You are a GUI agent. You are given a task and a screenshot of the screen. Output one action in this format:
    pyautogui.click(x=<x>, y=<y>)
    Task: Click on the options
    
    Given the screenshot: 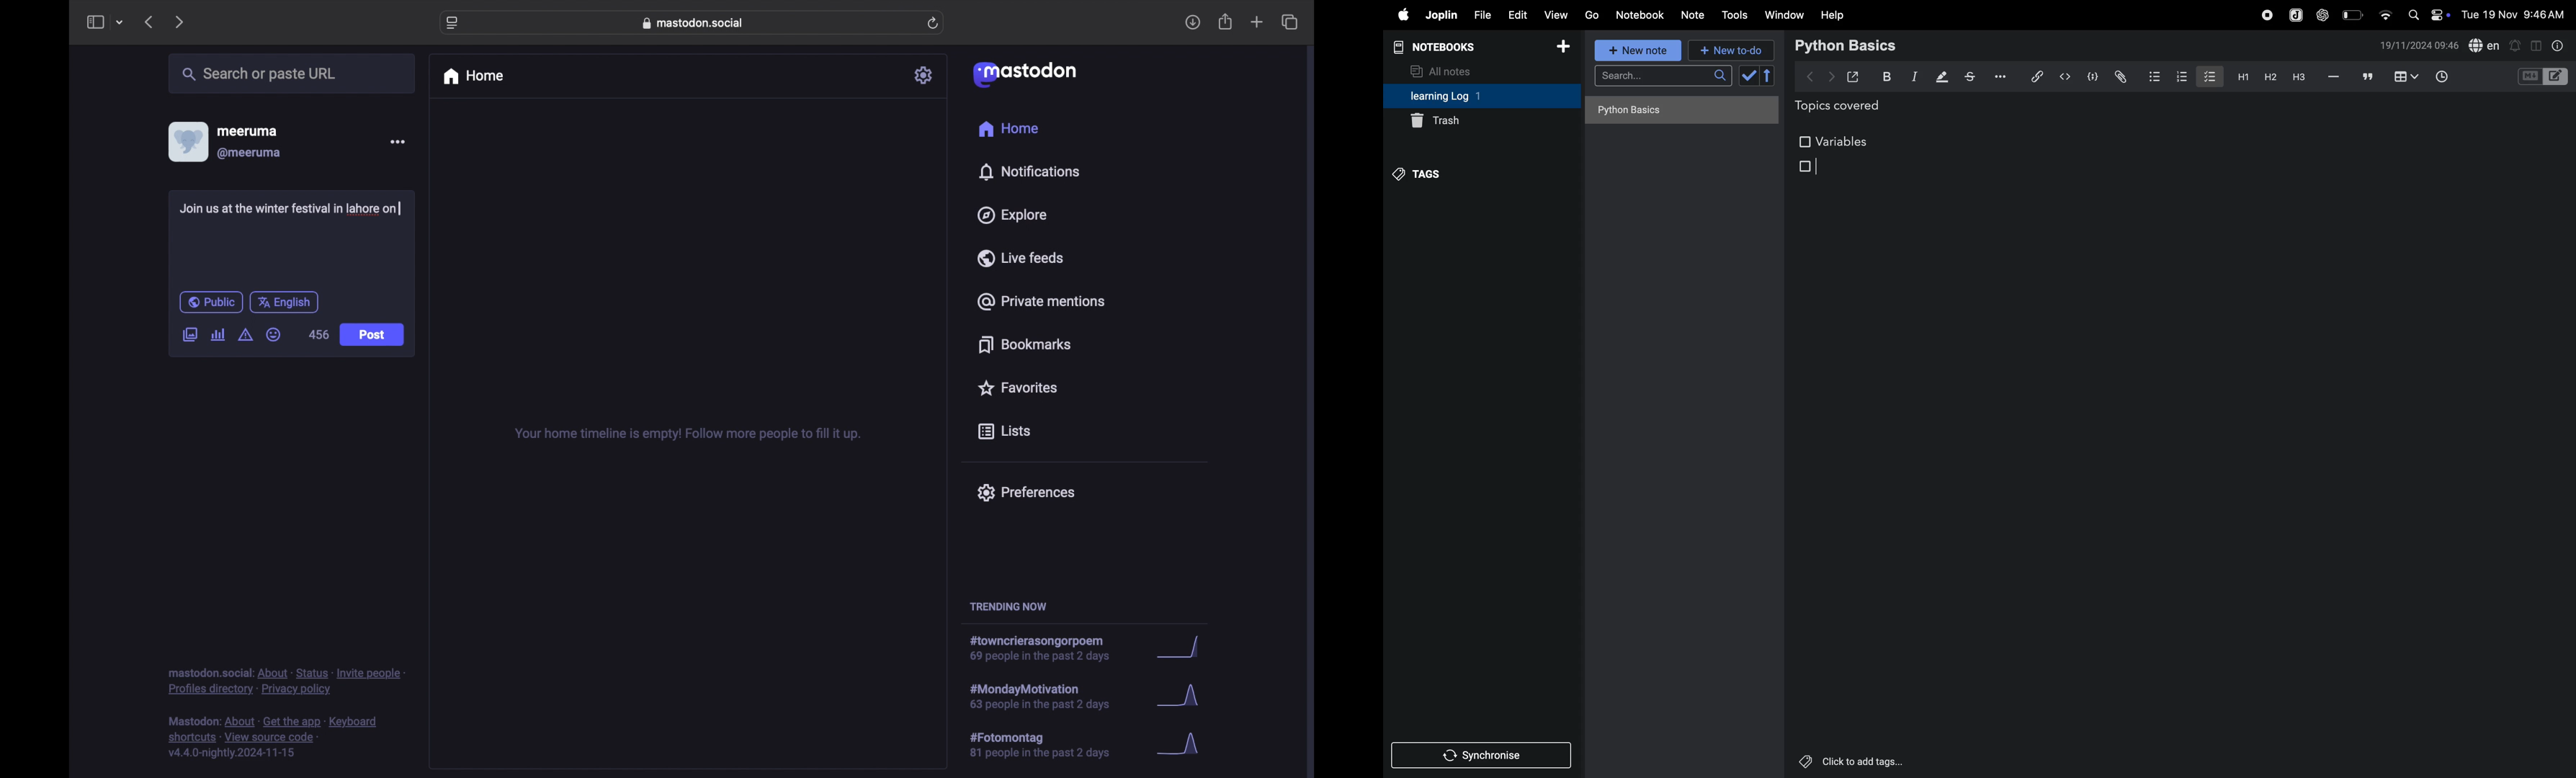 What is the action you would take?
    pyautogui.click(x=1998, y=76)
    